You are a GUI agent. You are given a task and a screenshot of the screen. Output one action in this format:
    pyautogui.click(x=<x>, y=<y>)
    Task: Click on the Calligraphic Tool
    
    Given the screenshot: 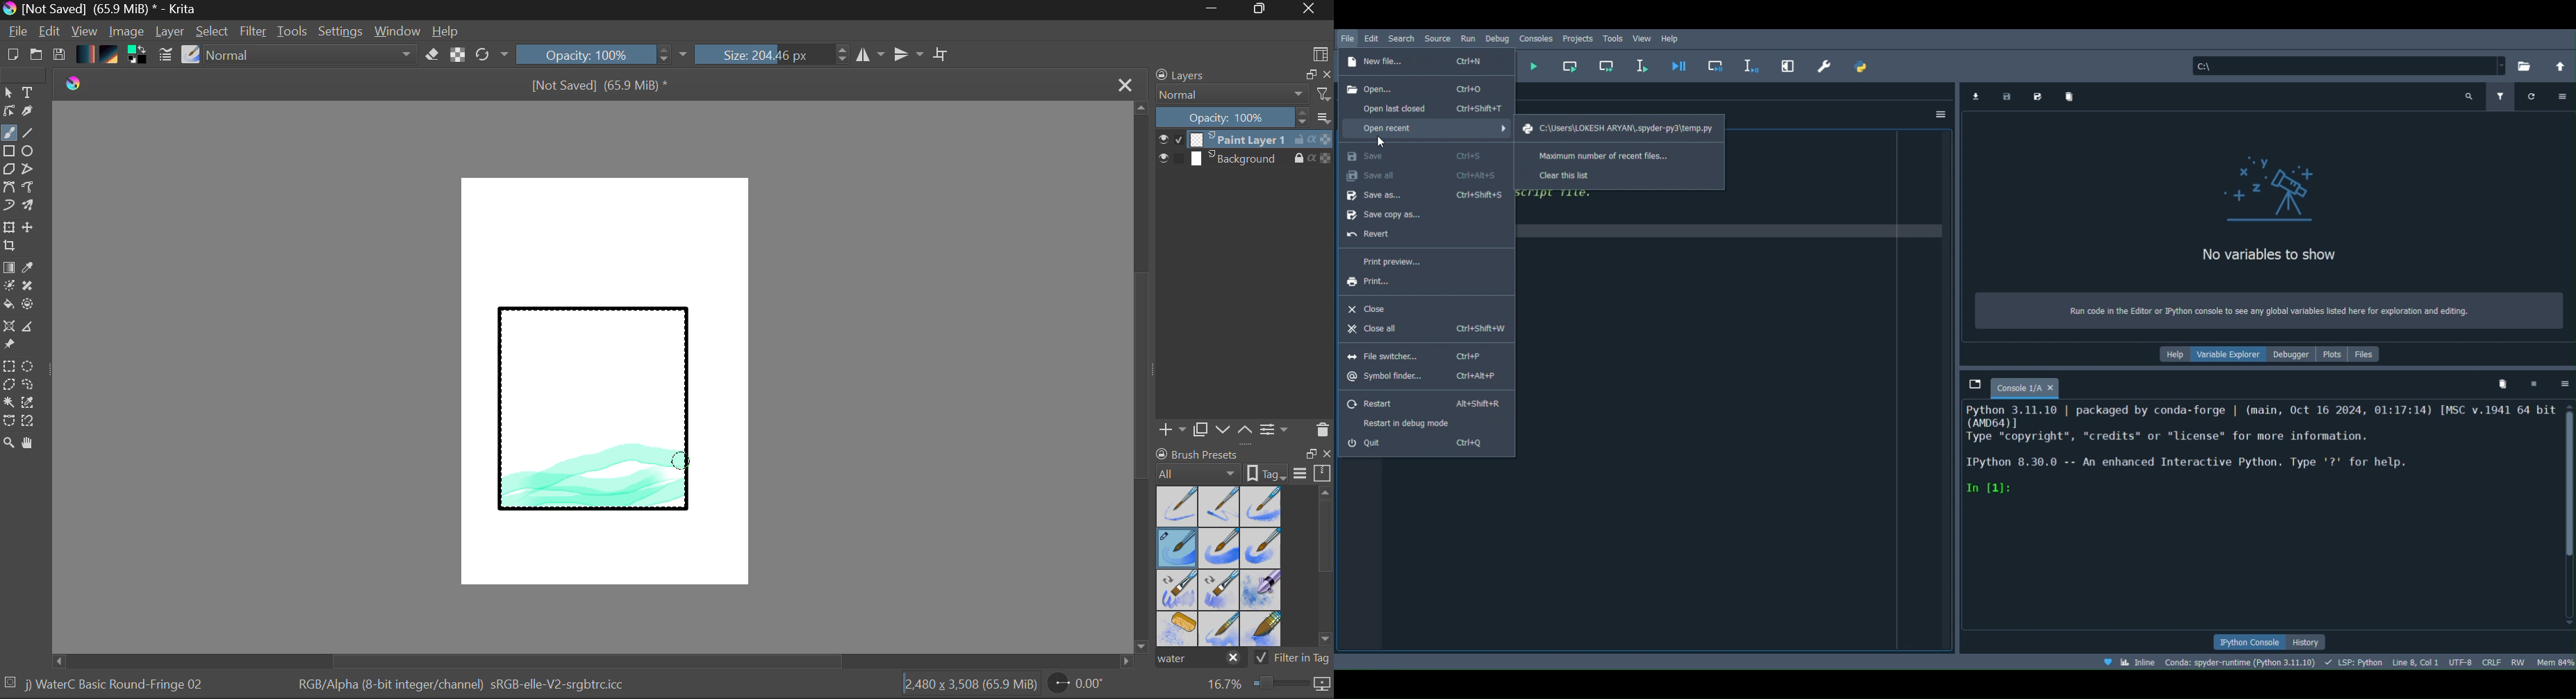 What is the action you would take?
    pyautogui.click(x=33, y=114)
    